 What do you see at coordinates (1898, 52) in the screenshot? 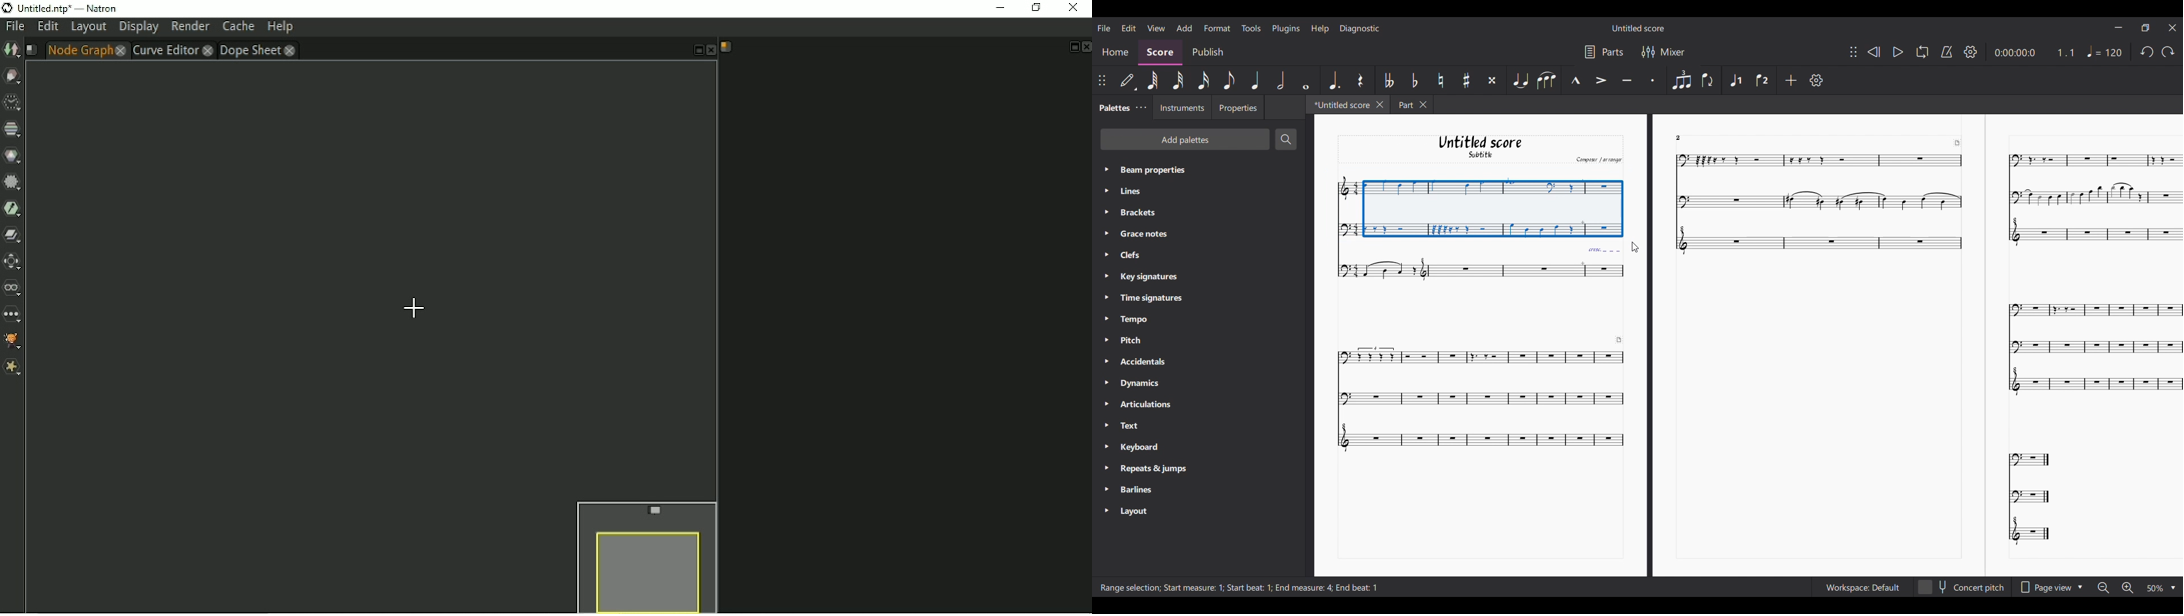
I see `Play` at bounding box center [1898, 52].